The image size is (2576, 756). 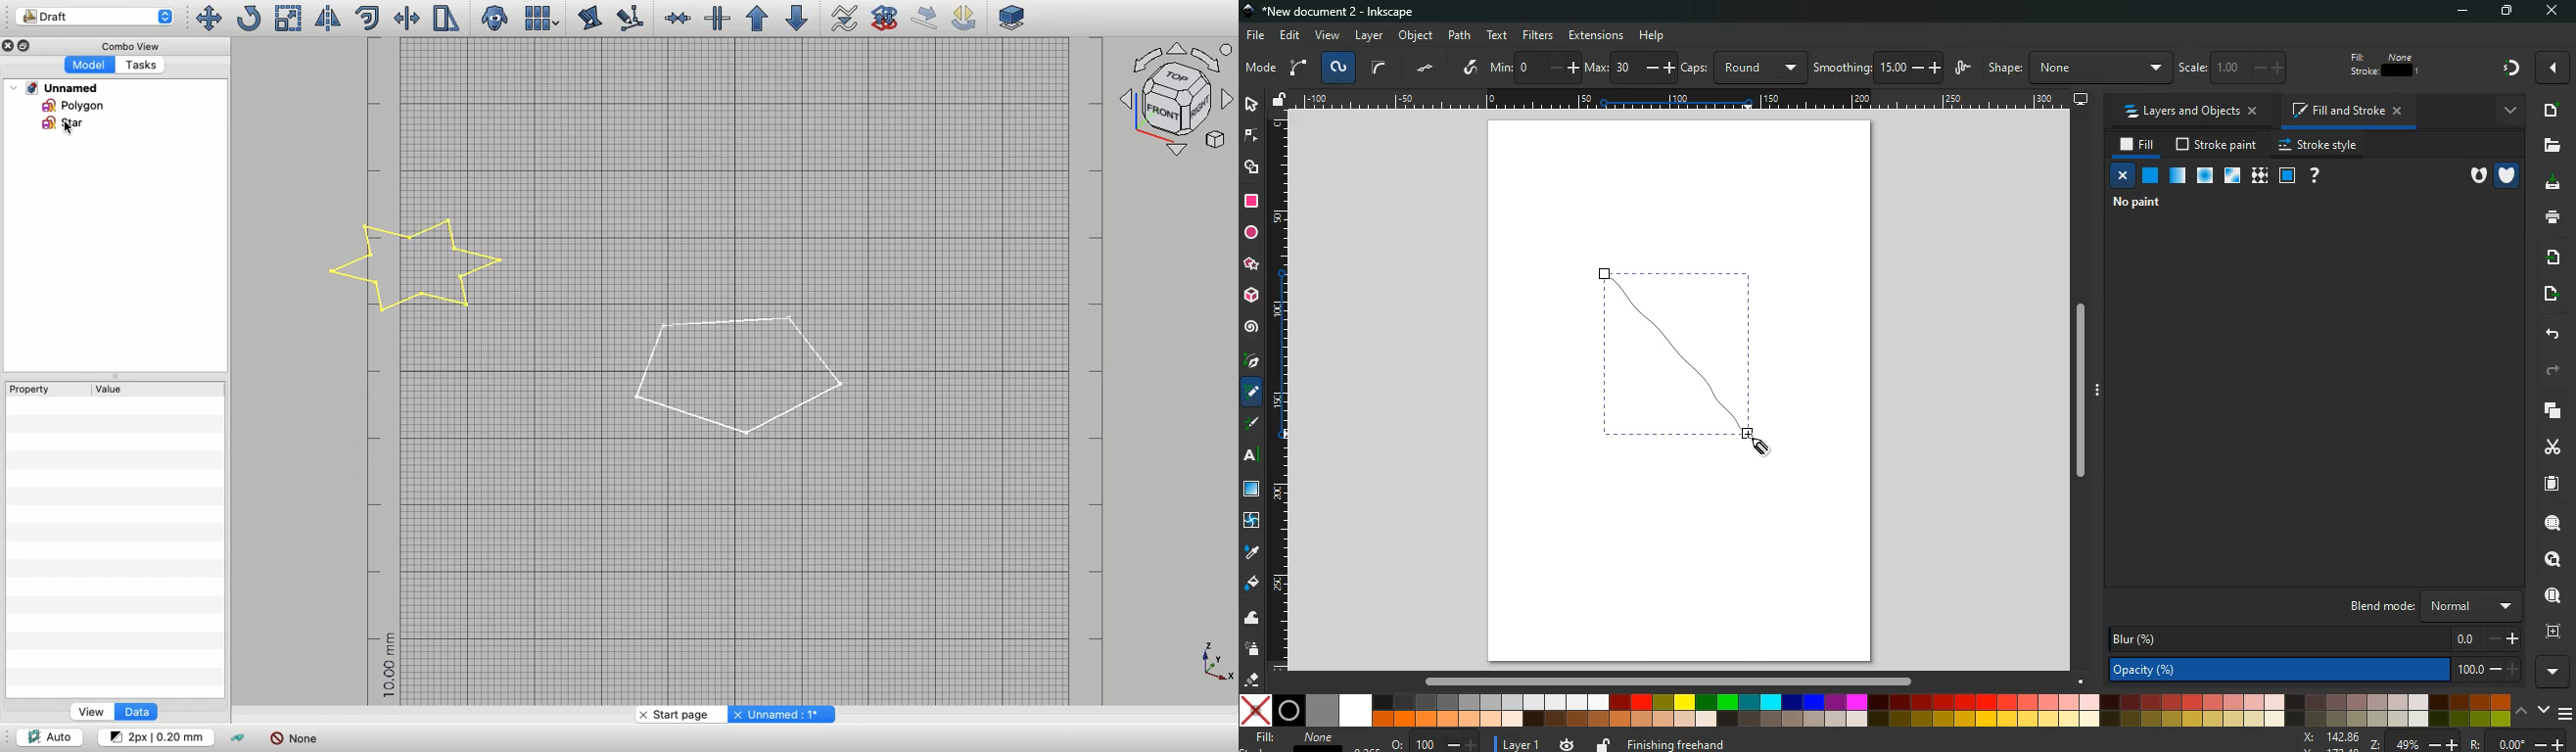 I want to click on Collapse, so click(x=114, y=376).